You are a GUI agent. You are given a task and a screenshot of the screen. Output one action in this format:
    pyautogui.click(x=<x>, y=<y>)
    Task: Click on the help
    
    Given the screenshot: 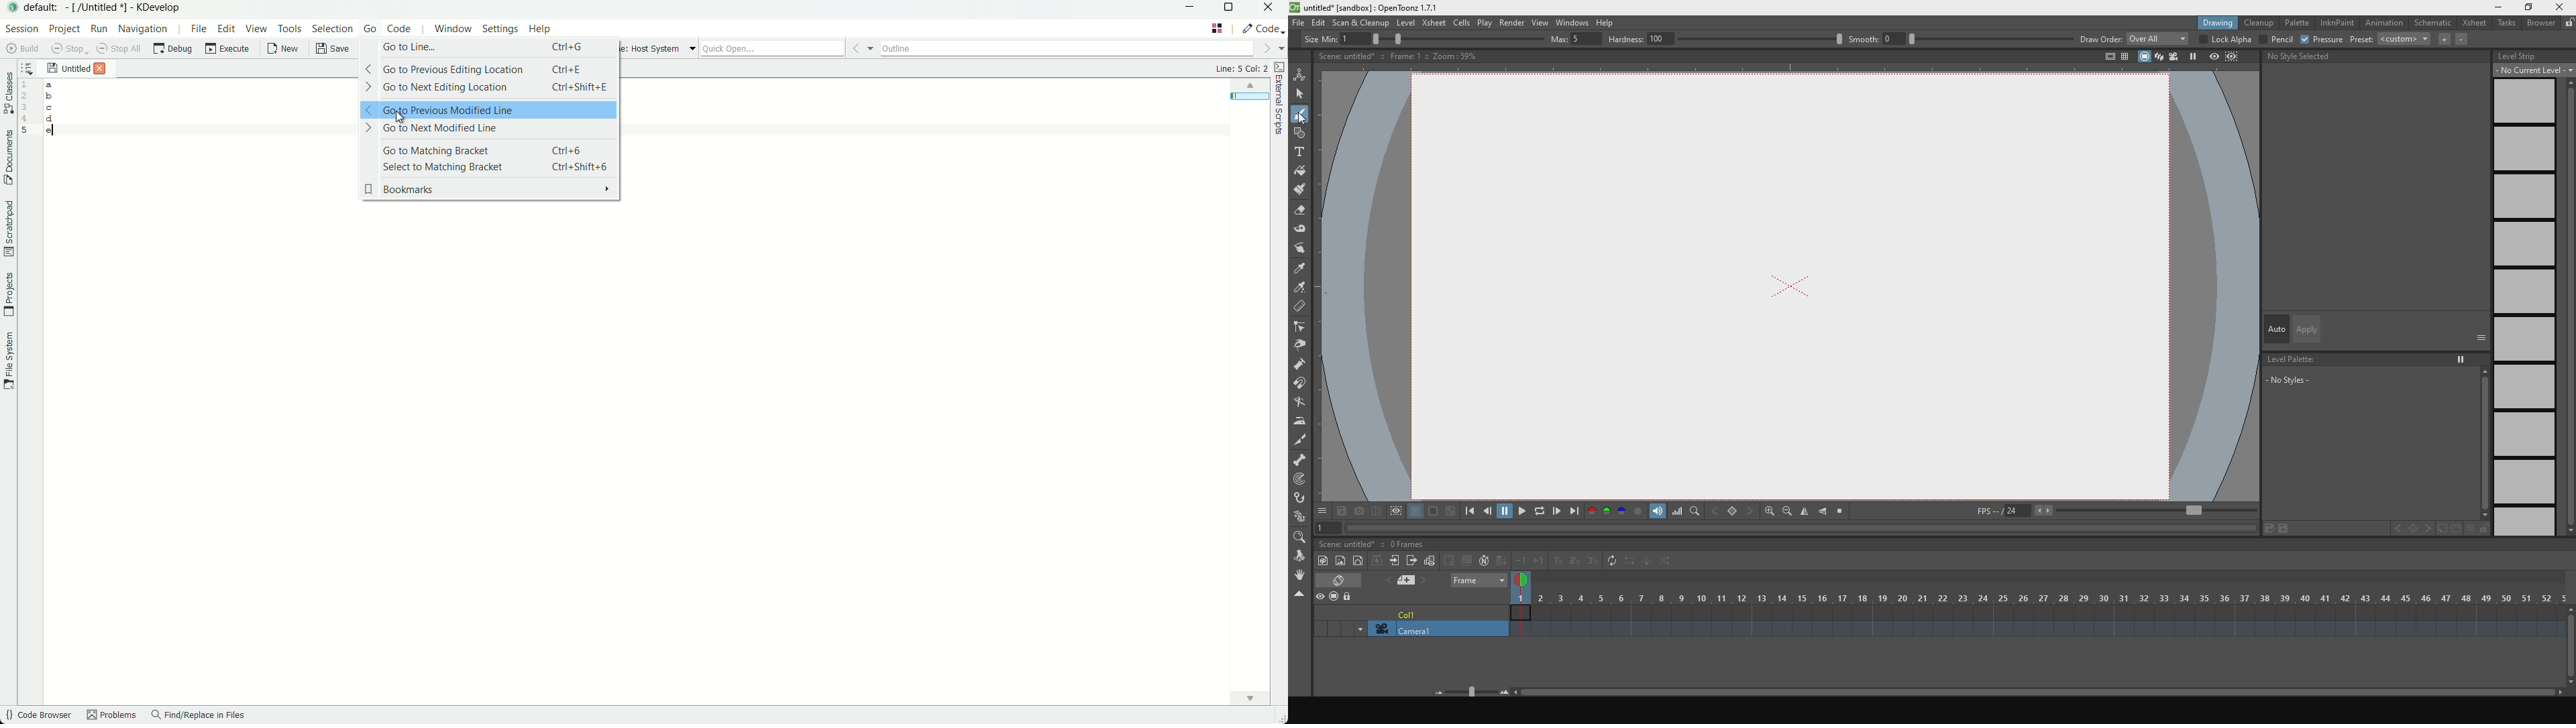 What is the action you would take?
    pyautogui.click(x=1610, y=20)
    